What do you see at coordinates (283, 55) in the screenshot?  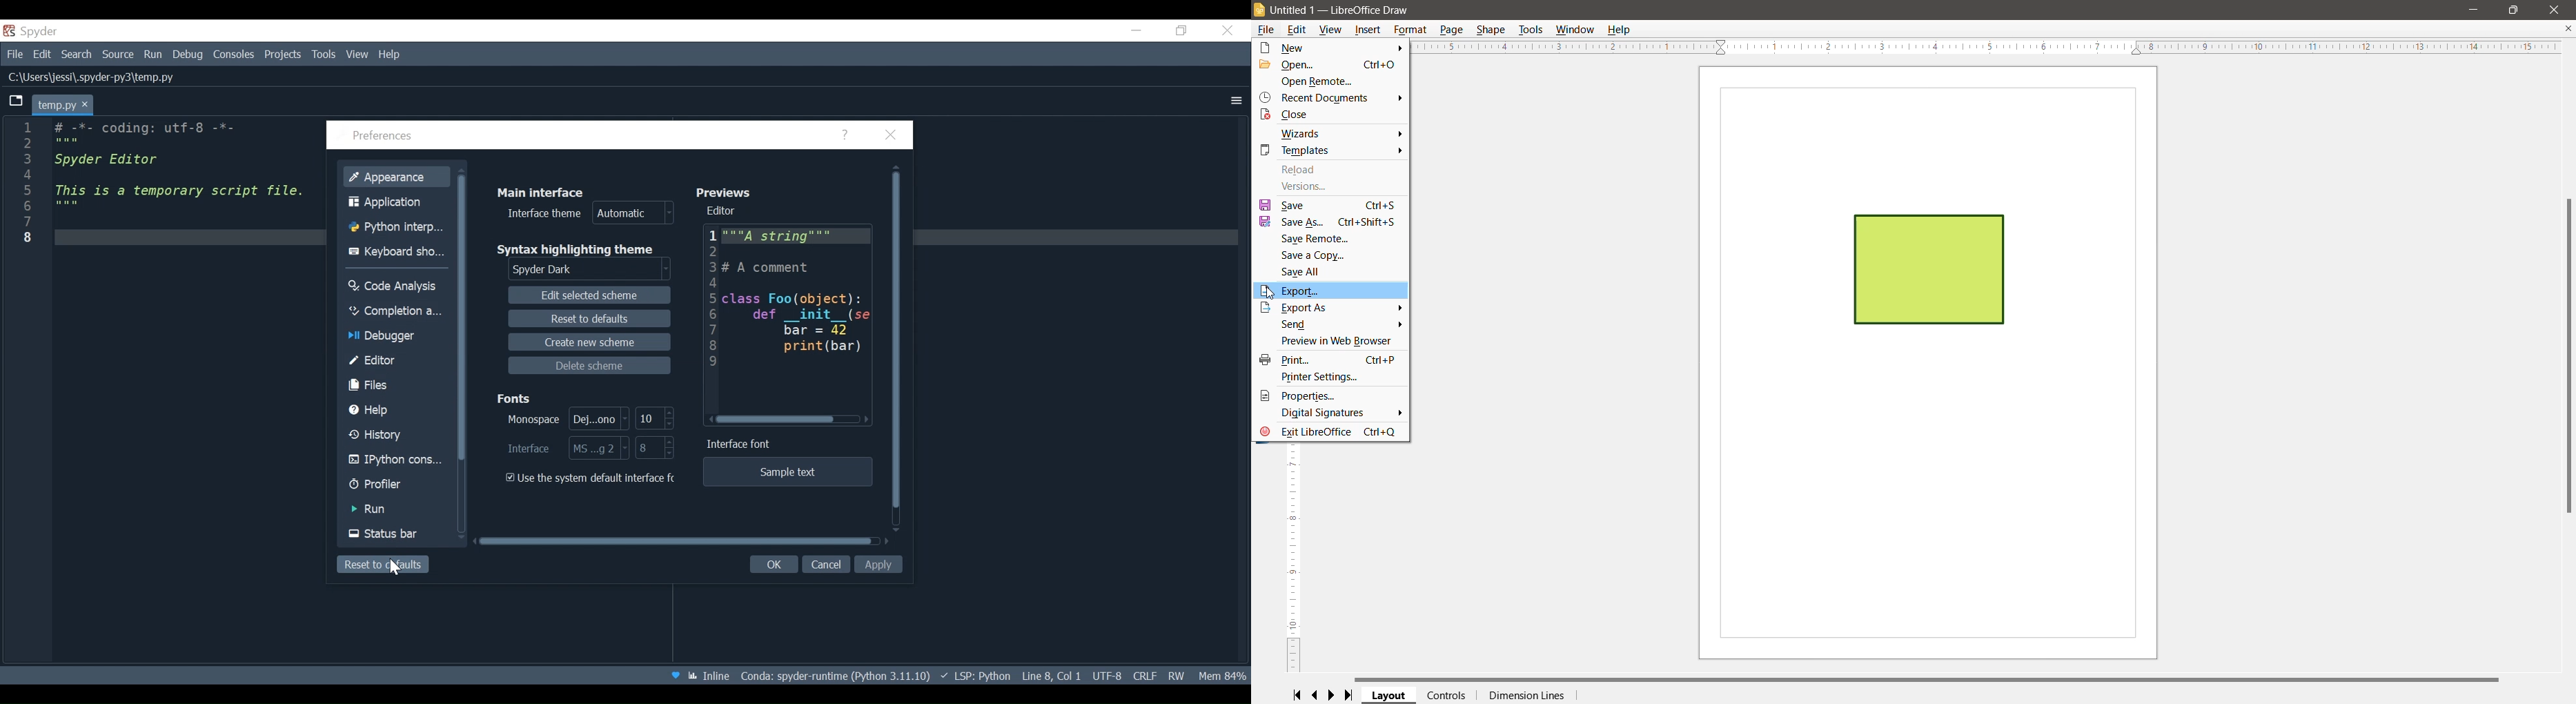 I see `Projects` at bounding box center [283, 55].